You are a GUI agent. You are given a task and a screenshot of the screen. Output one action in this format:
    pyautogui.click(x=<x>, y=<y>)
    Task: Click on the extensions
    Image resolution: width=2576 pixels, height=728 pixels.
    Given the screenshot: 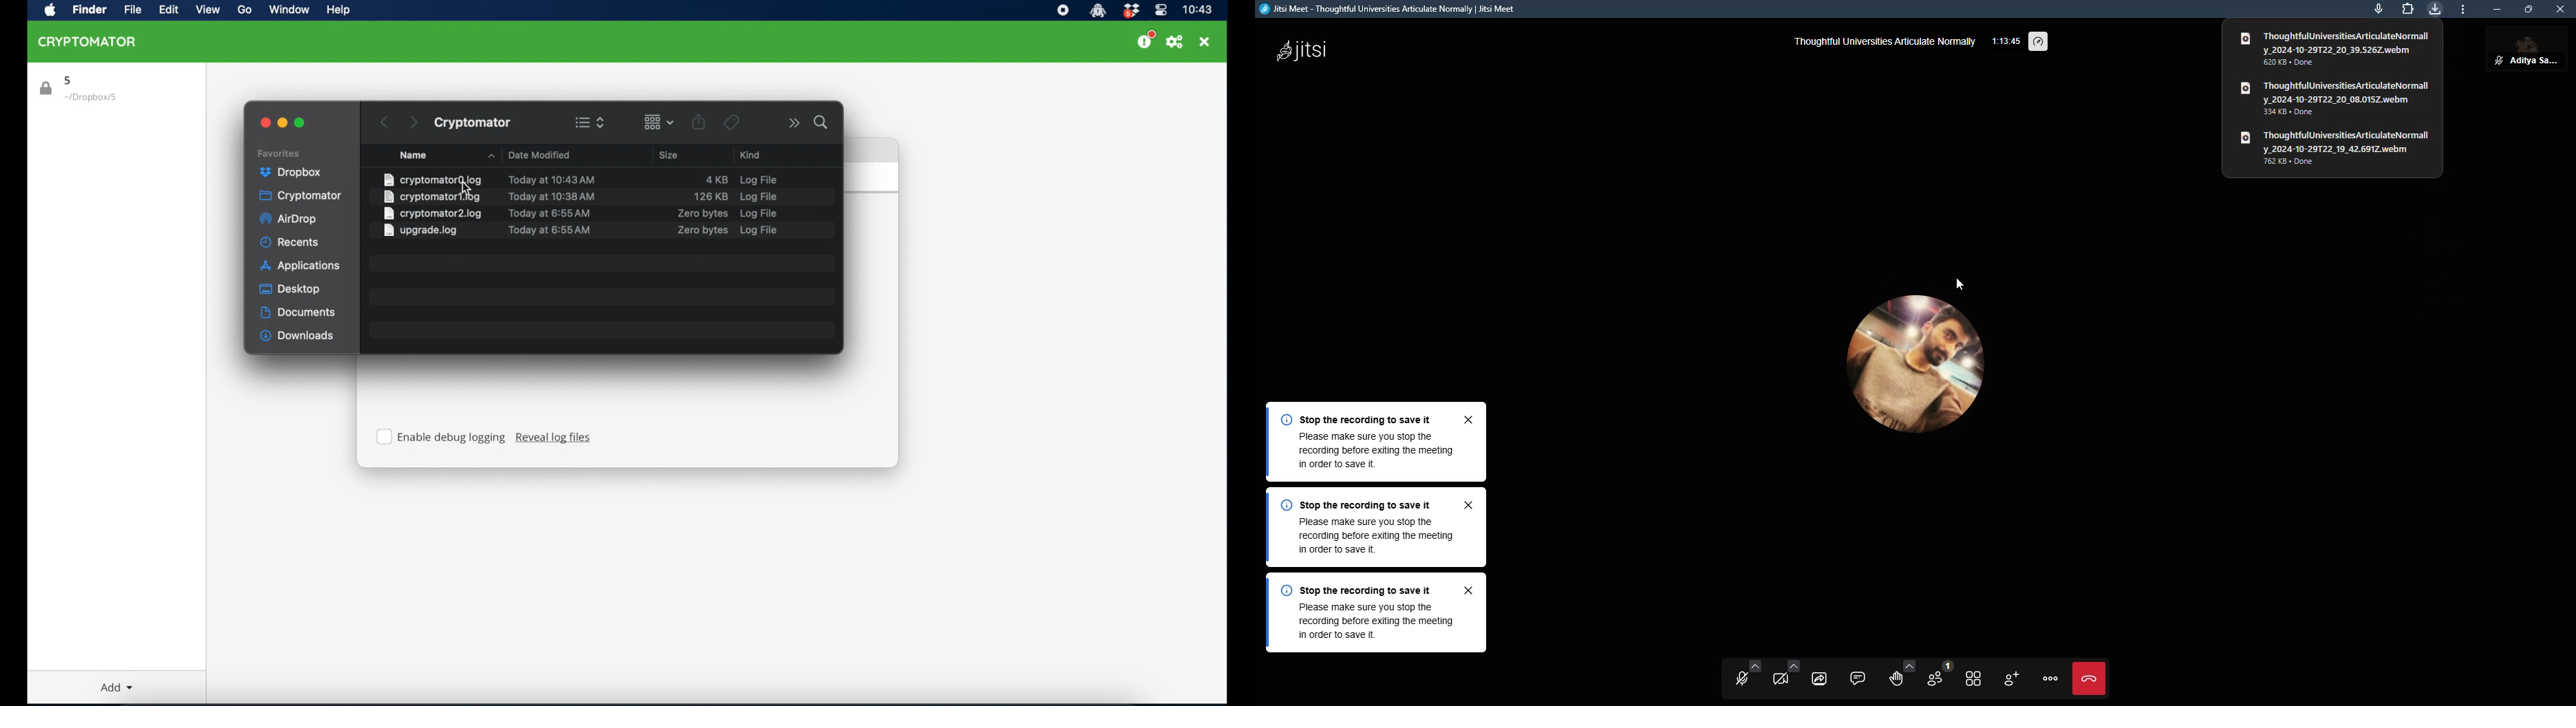 What is the action you would take?
    pyautogui.click(x=2407, y=8)
    